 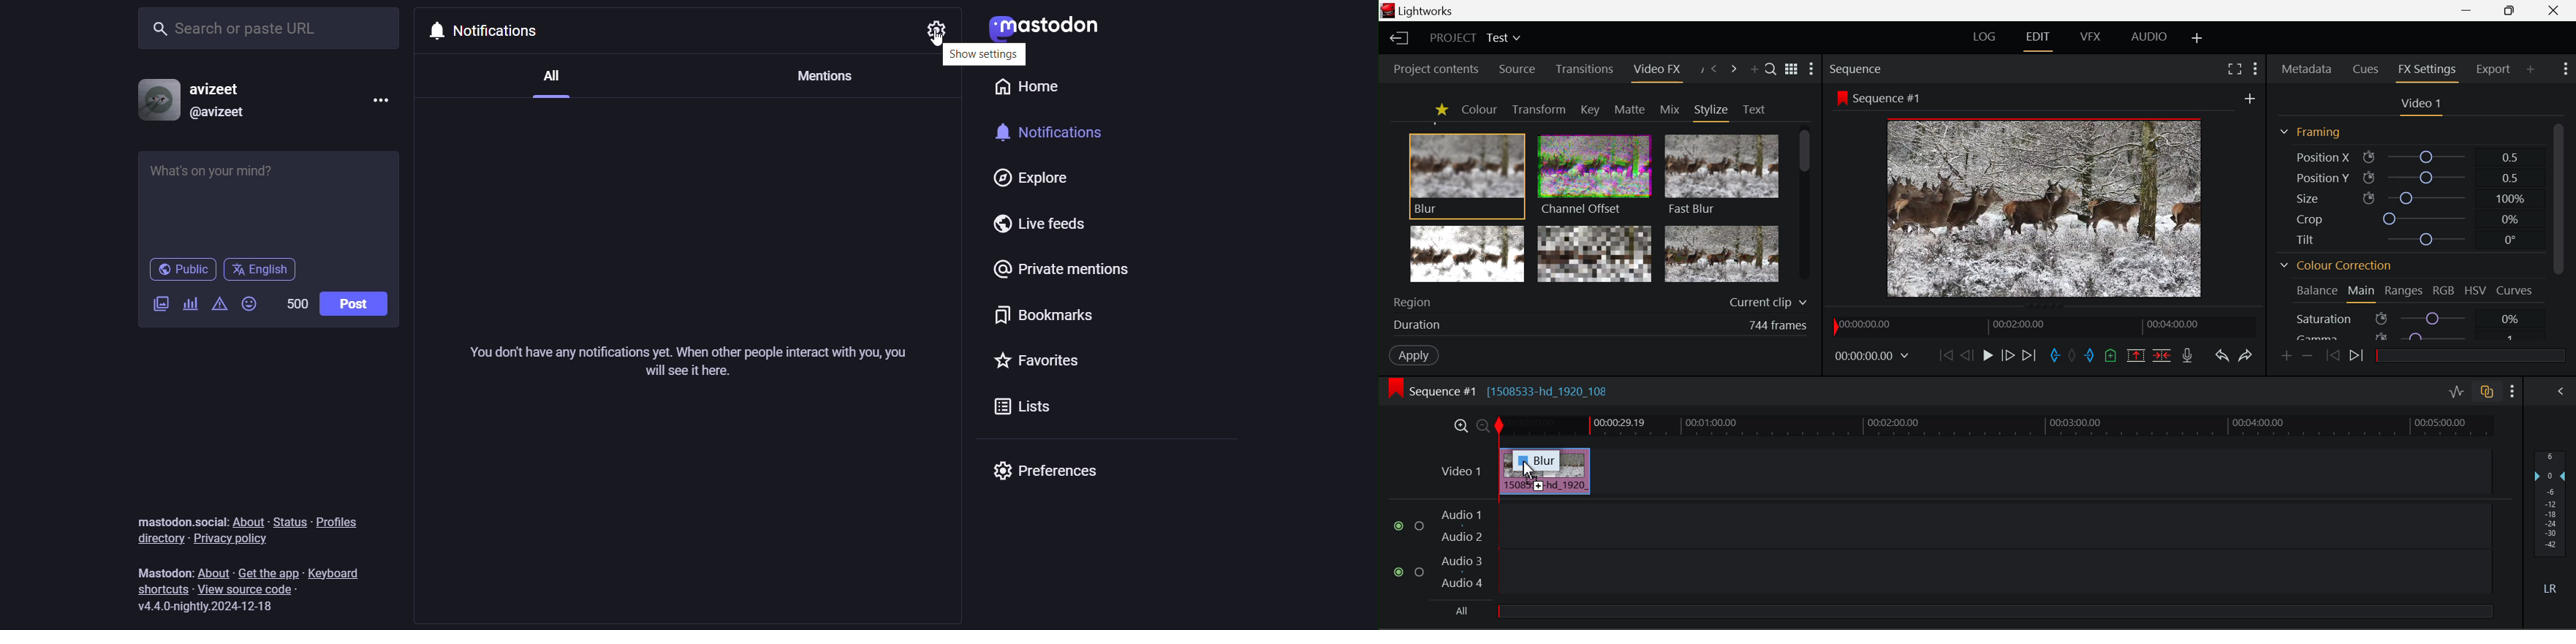 What do you see at coordinates (1039, 364) in the screenshot?
I see `favorites` at bounding box center [1039, 364].